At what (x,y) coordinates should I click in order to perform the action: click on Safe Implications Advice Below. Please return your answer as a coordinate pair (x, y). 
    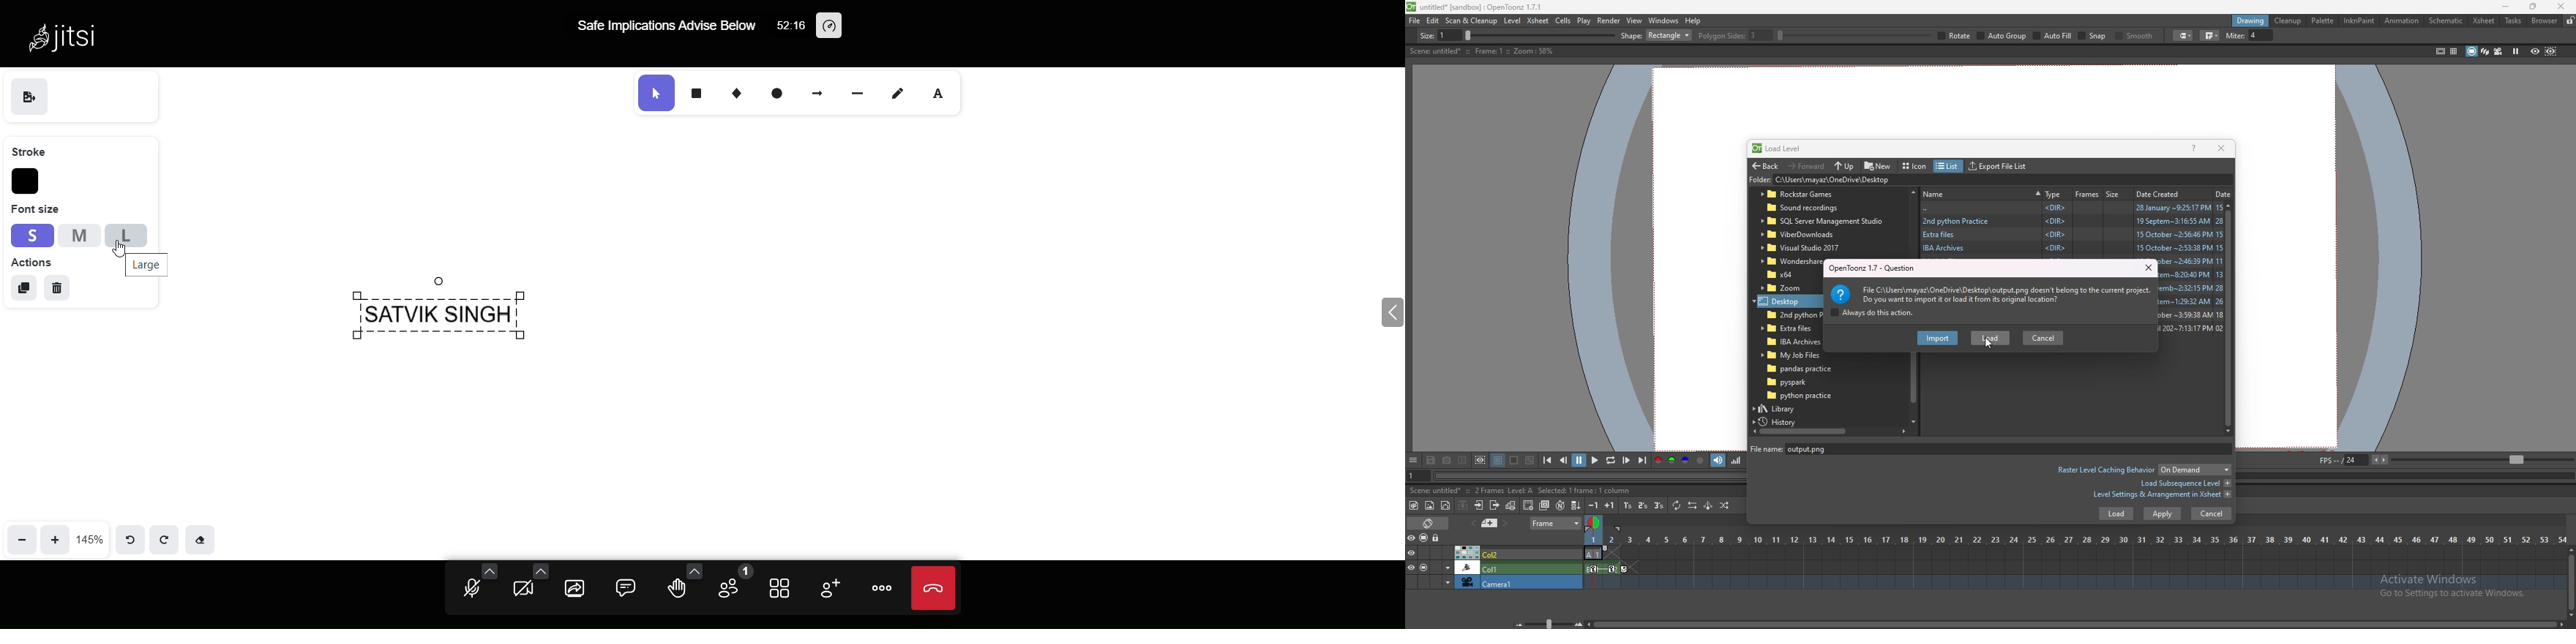
    Looking at the image, I should click on (667, 27).